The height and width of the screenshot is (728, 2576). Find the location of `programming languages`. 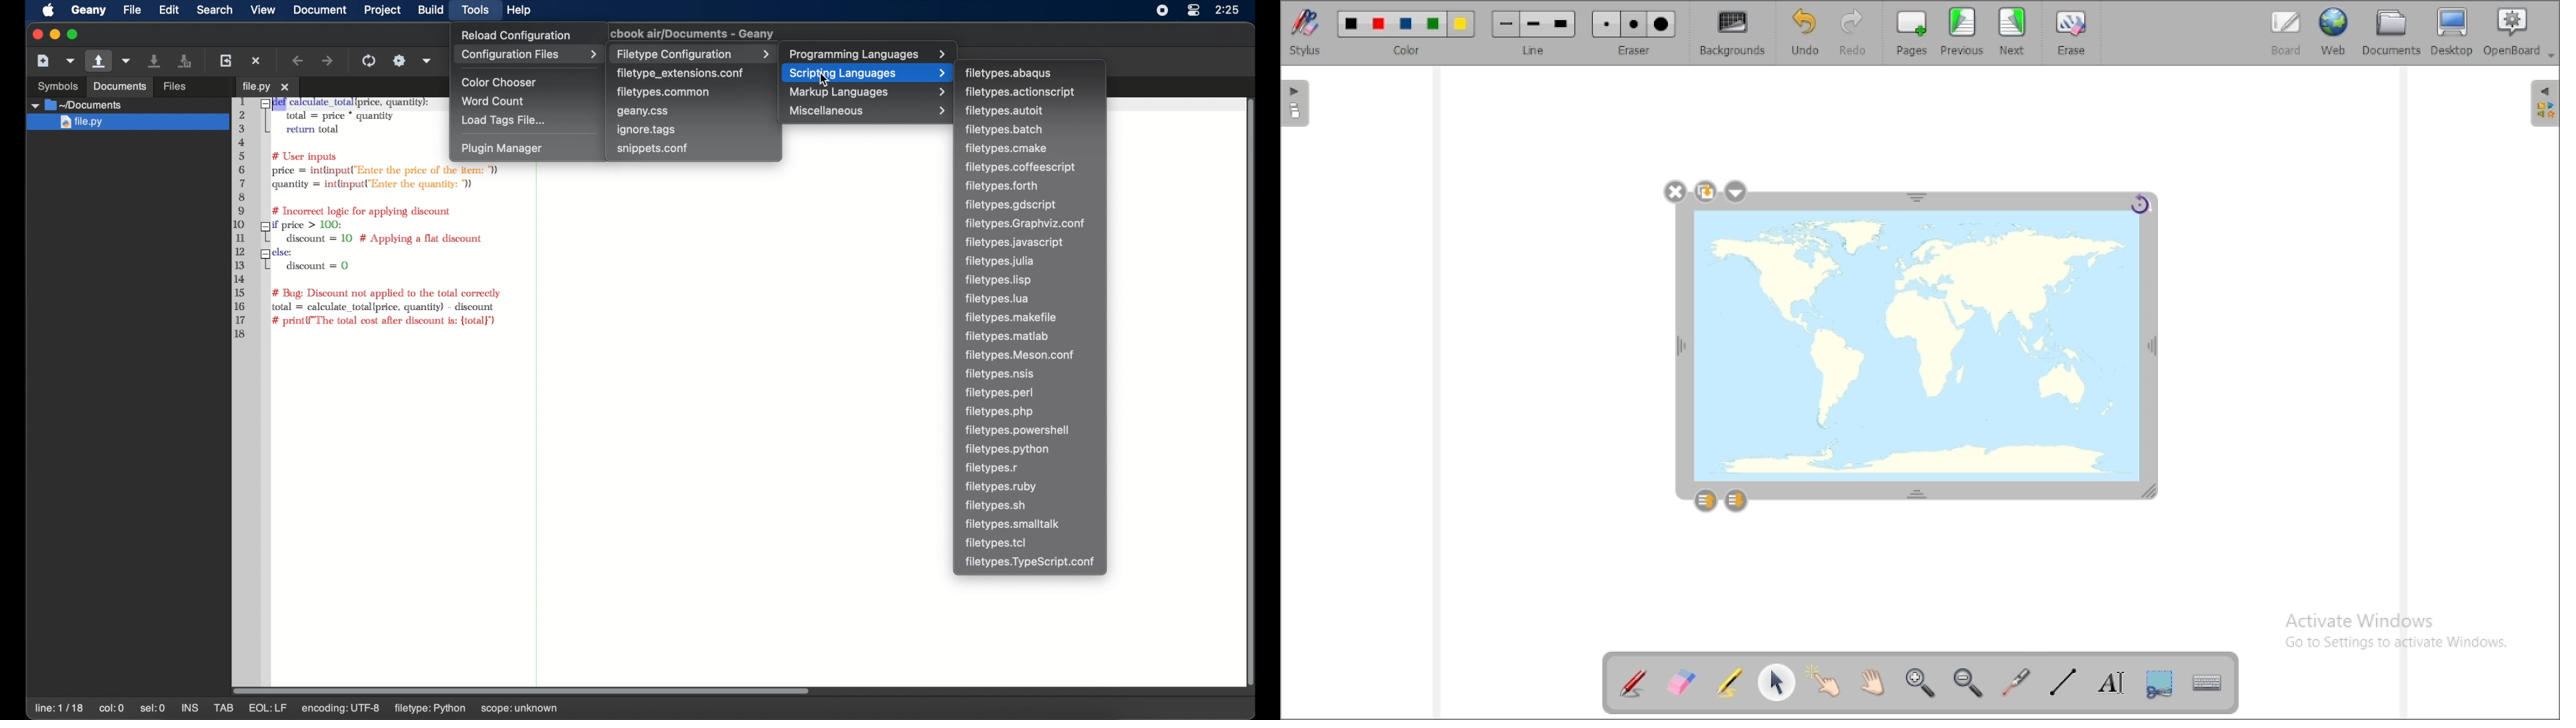

programming languages is located at coordinates (869, 55).